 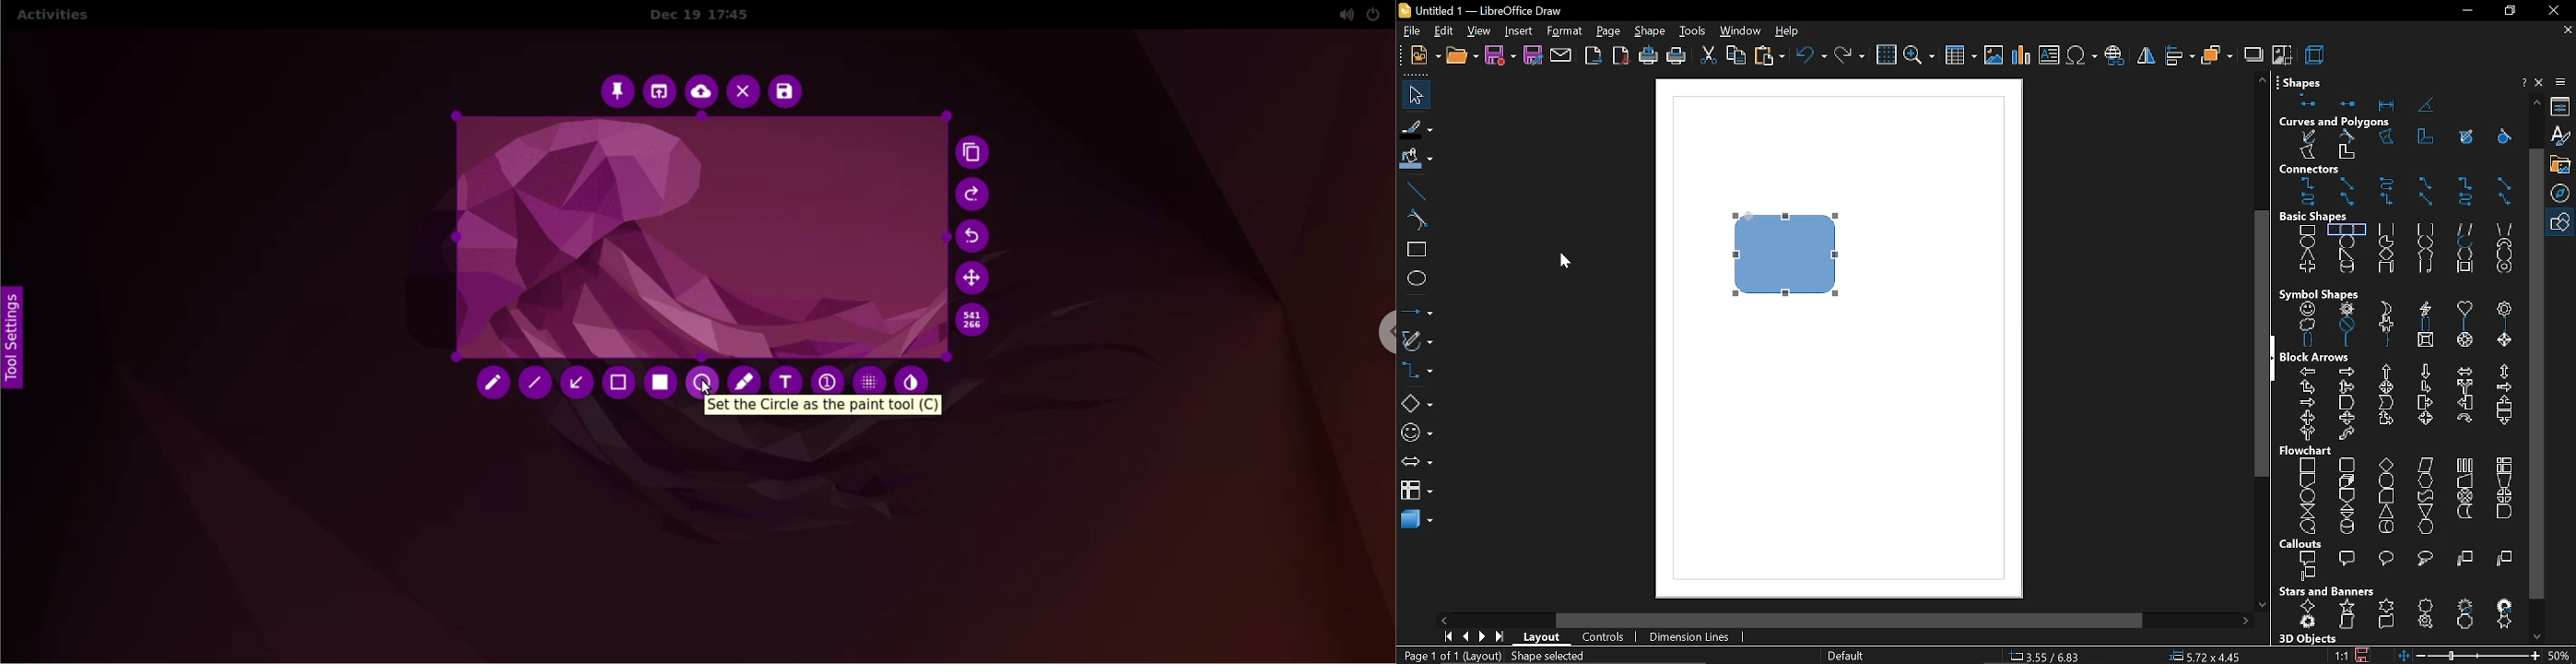 What do you see at coordinates (1886, 55) in the screenshot?
I see `grid` at bounding box center [1886, 55].